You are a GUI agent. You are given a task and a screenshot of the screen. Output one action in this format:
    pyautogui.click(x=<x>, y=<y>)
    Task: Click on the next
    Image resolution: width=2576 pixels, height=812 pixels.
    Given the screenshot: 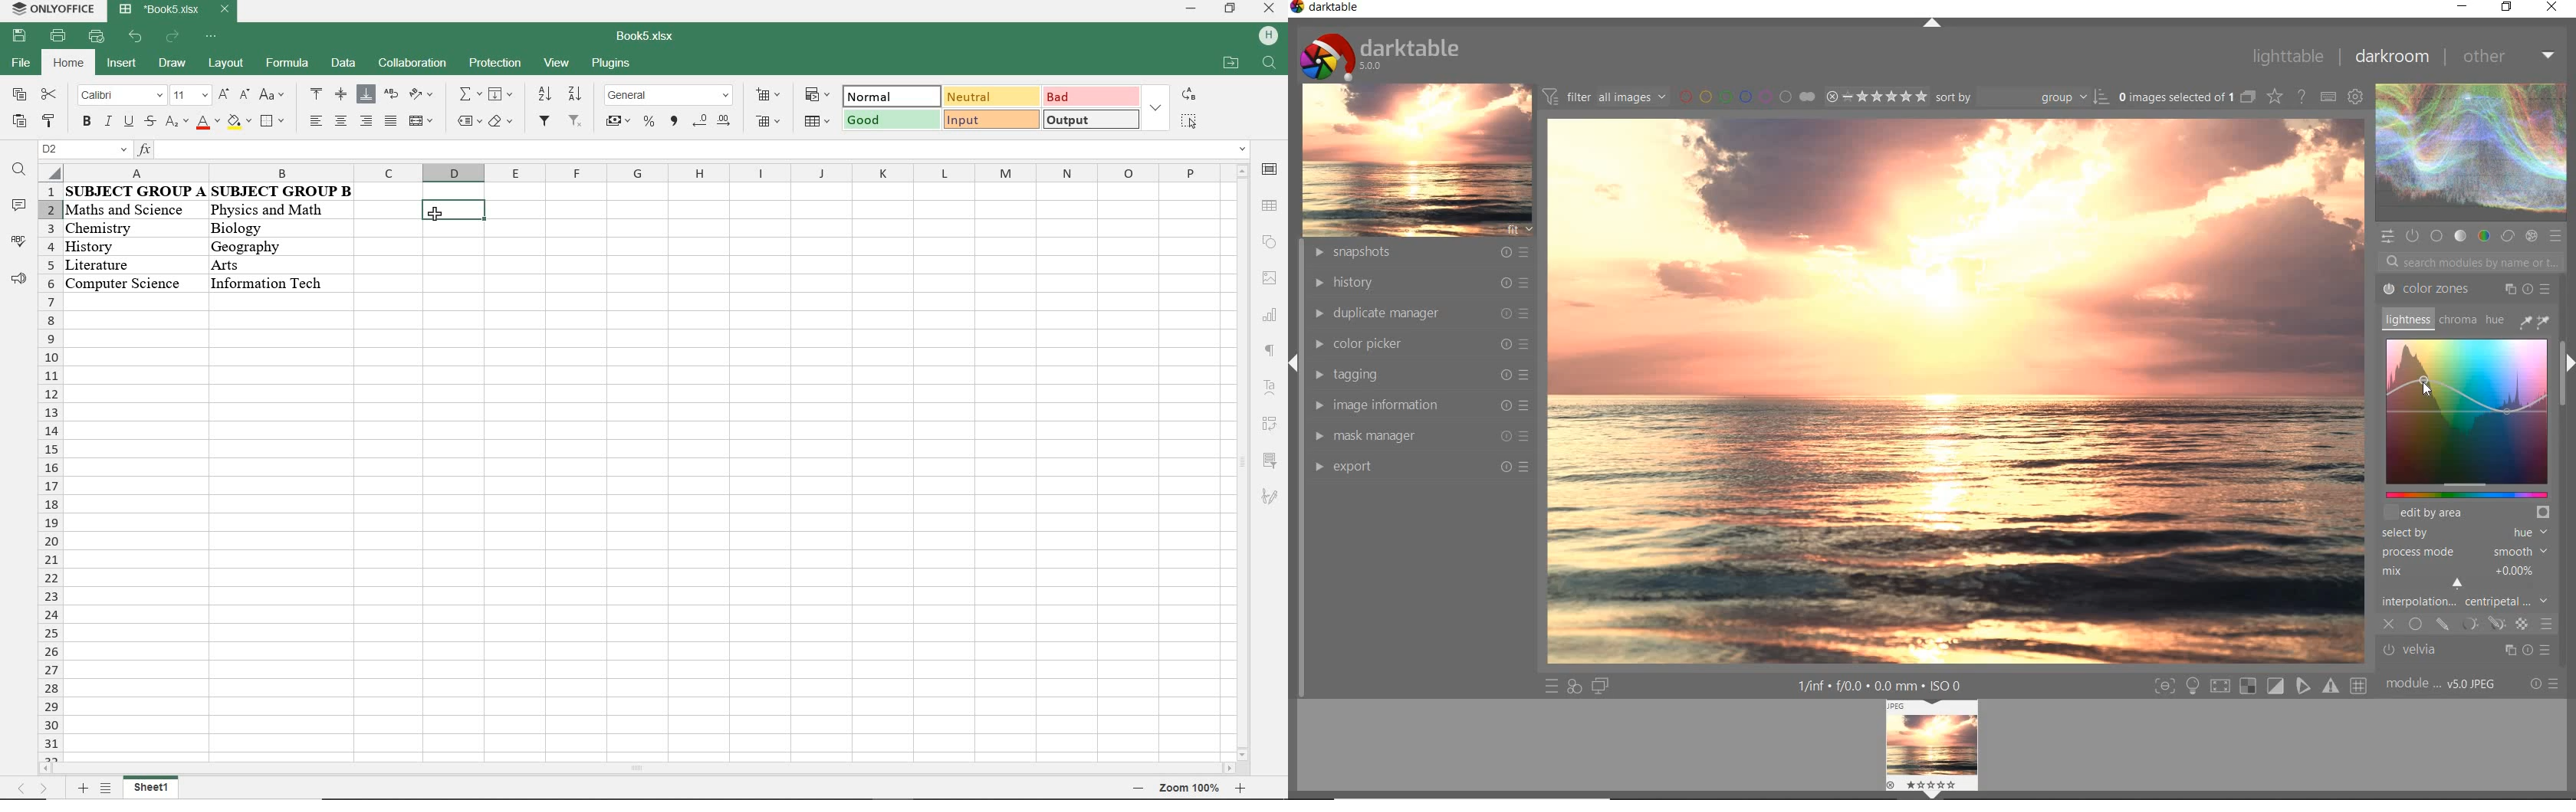 What is the action you would take?
    pyautogui.click(x=41, y=791)
    